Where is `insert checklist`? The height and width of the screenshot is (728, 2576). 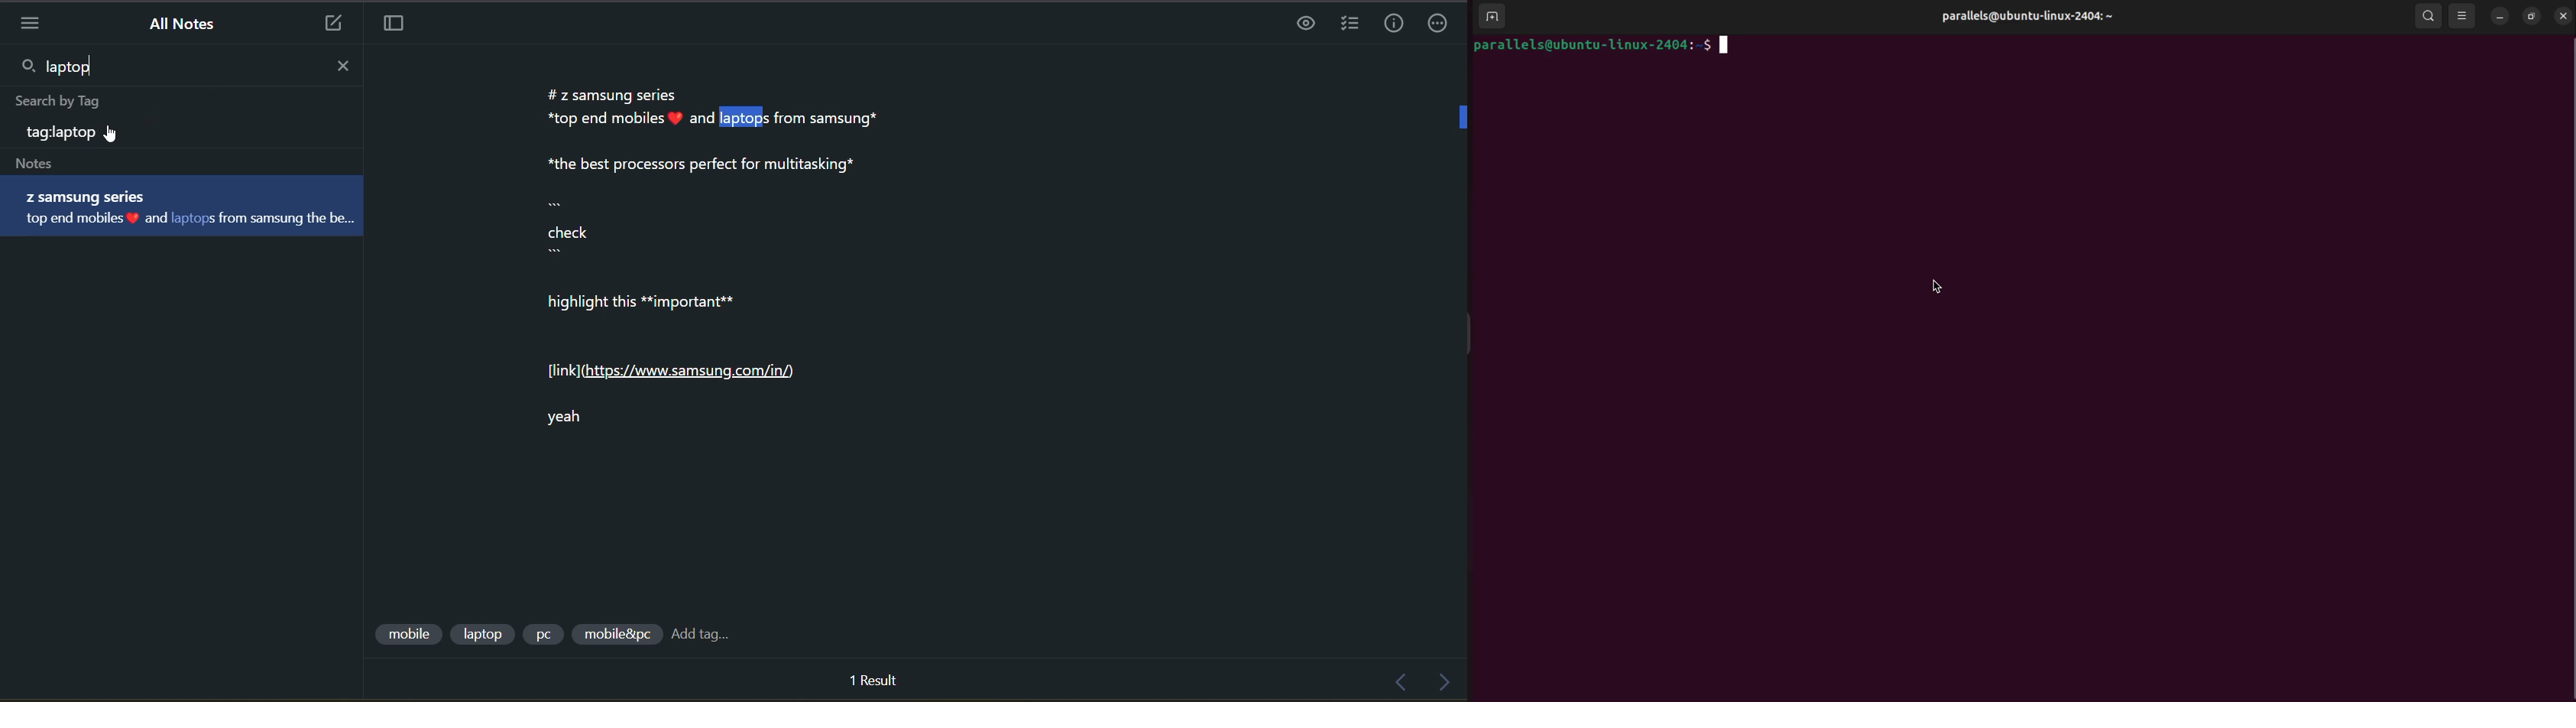
insert checklist is located at coordinates (1346, 24).